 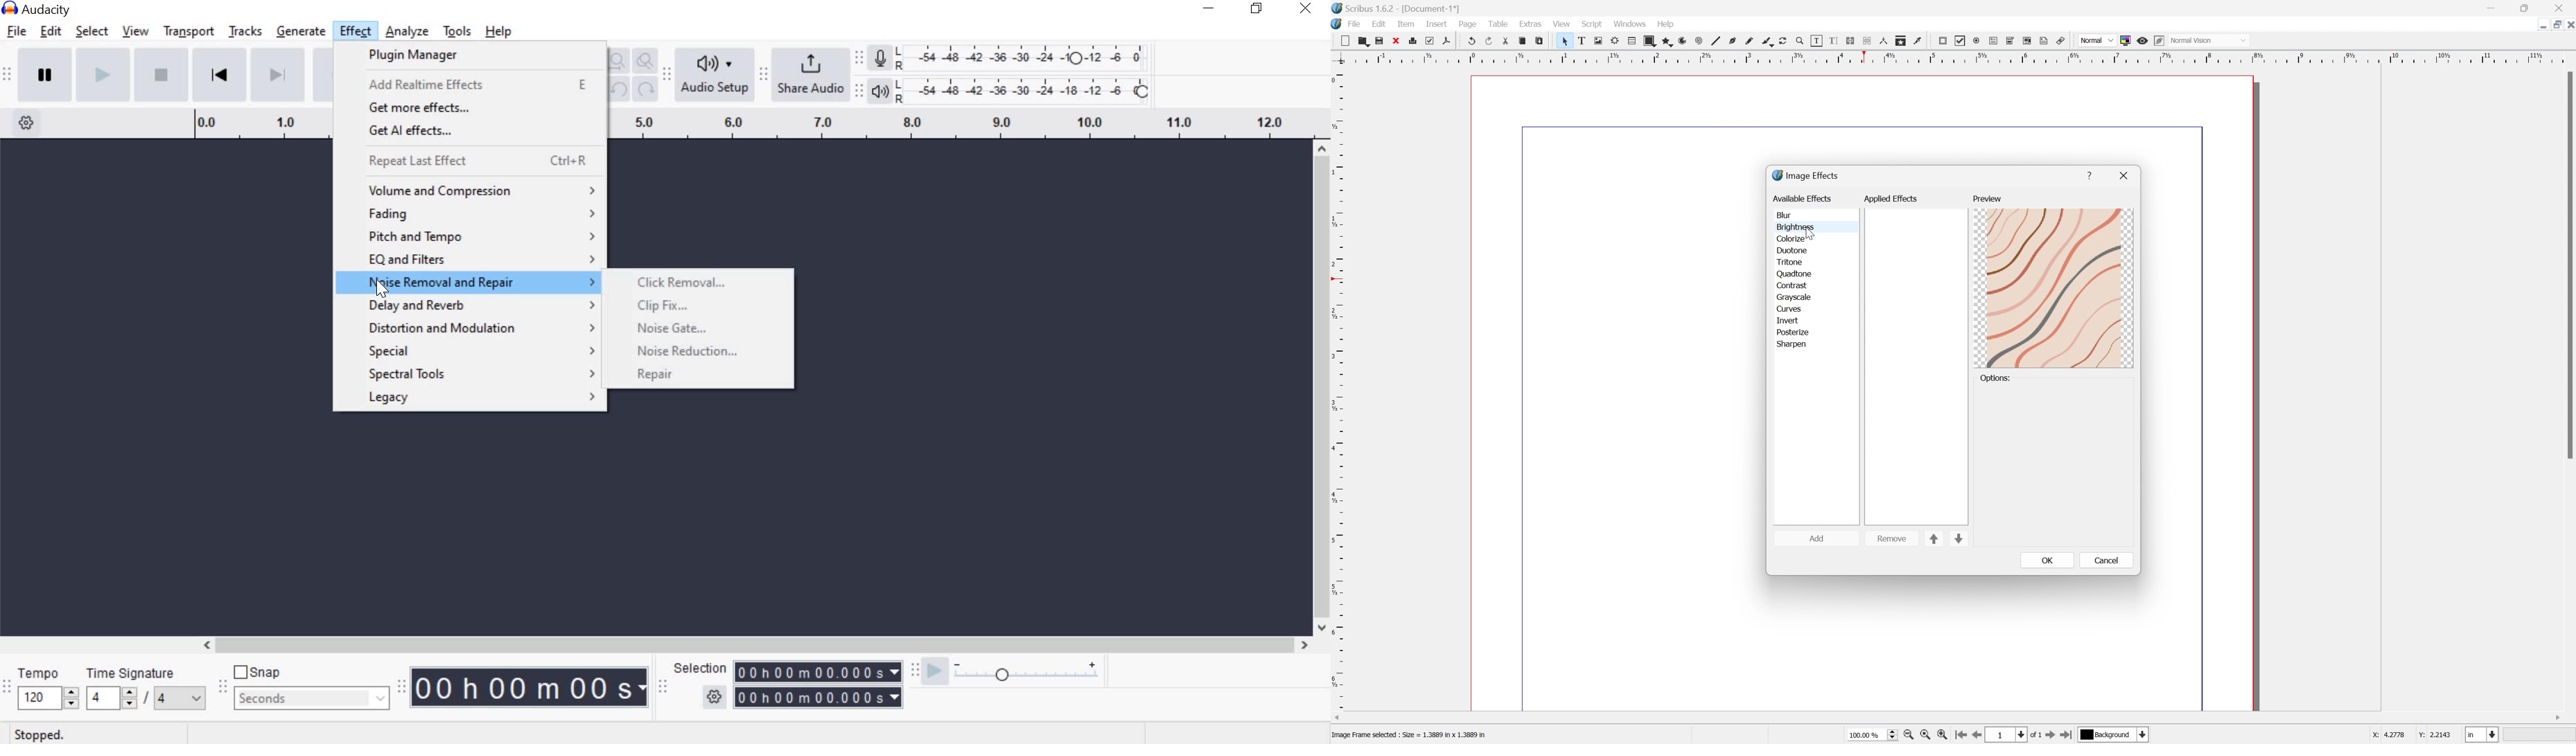 I want to click on Zoom In, so click(x=1944, y=737).